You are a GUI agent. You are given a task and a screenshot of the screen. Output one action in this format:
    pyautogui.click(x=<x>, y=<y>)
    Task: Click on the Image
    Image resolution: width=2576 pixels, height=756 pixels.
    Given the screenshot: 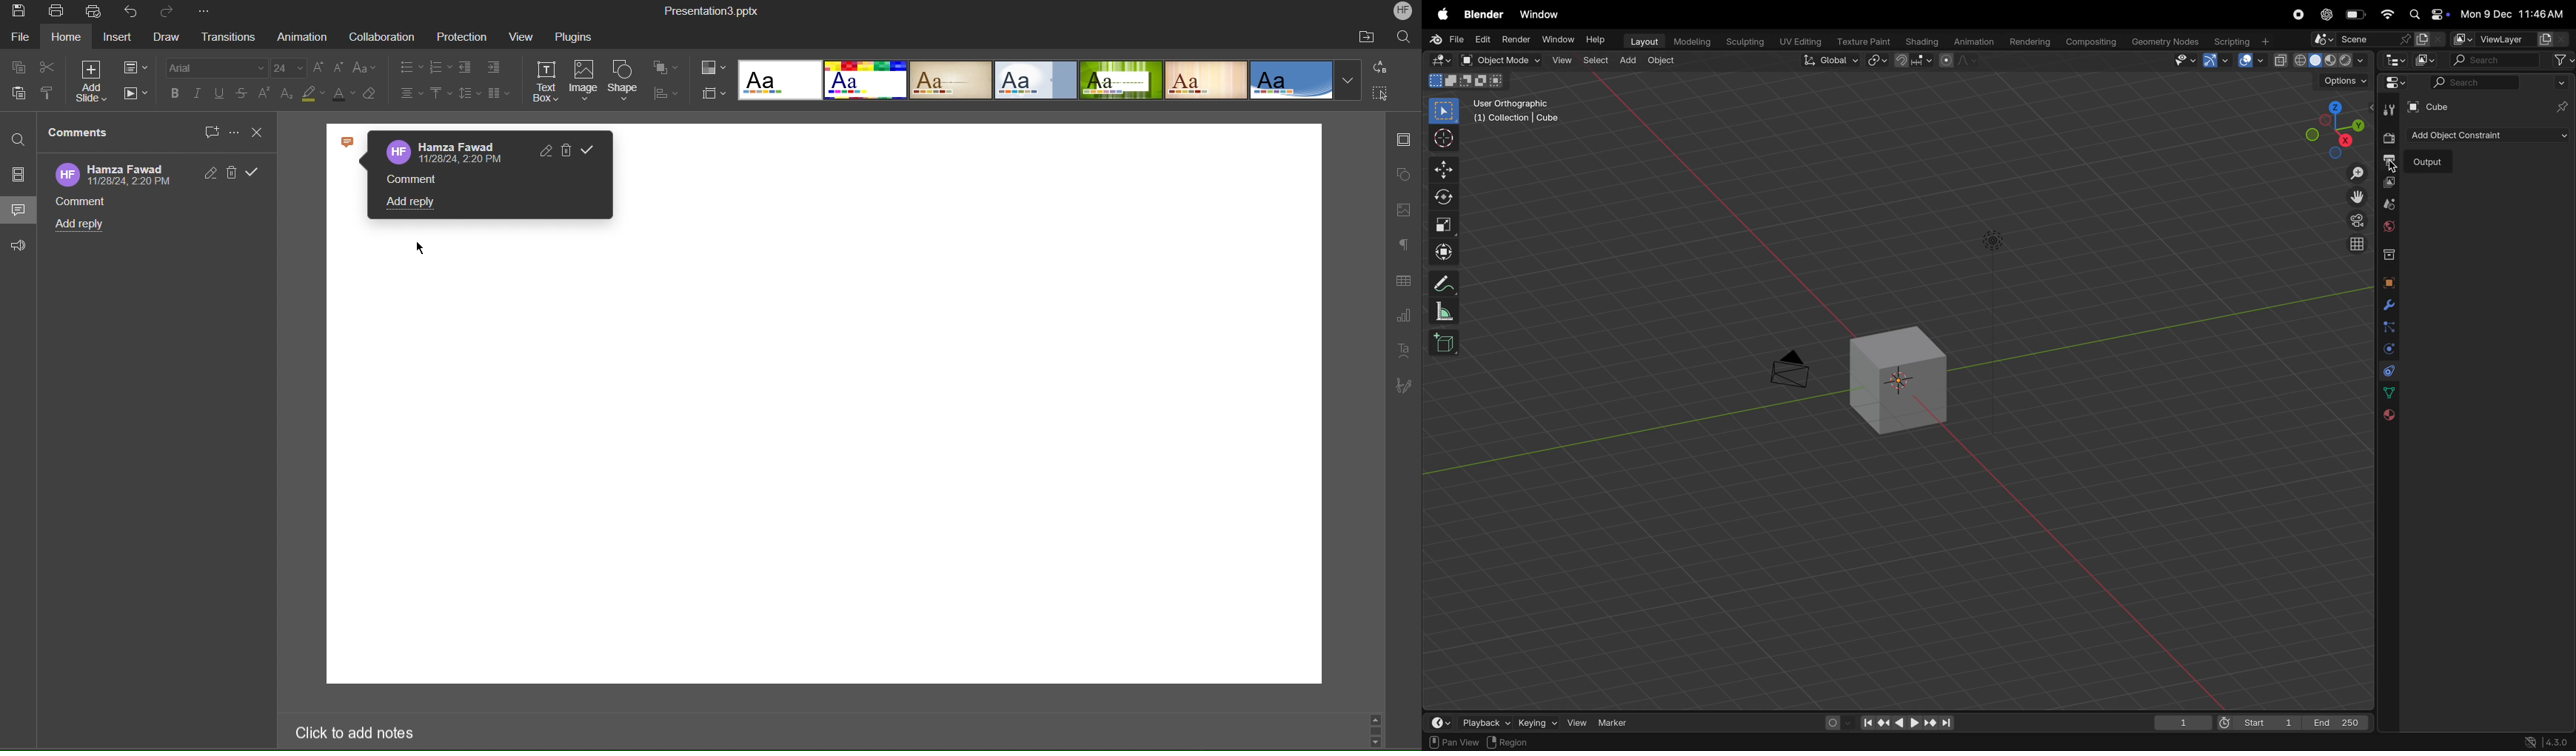 What is the action you would take?
    pyautogui.click(x=586, y=81)
    